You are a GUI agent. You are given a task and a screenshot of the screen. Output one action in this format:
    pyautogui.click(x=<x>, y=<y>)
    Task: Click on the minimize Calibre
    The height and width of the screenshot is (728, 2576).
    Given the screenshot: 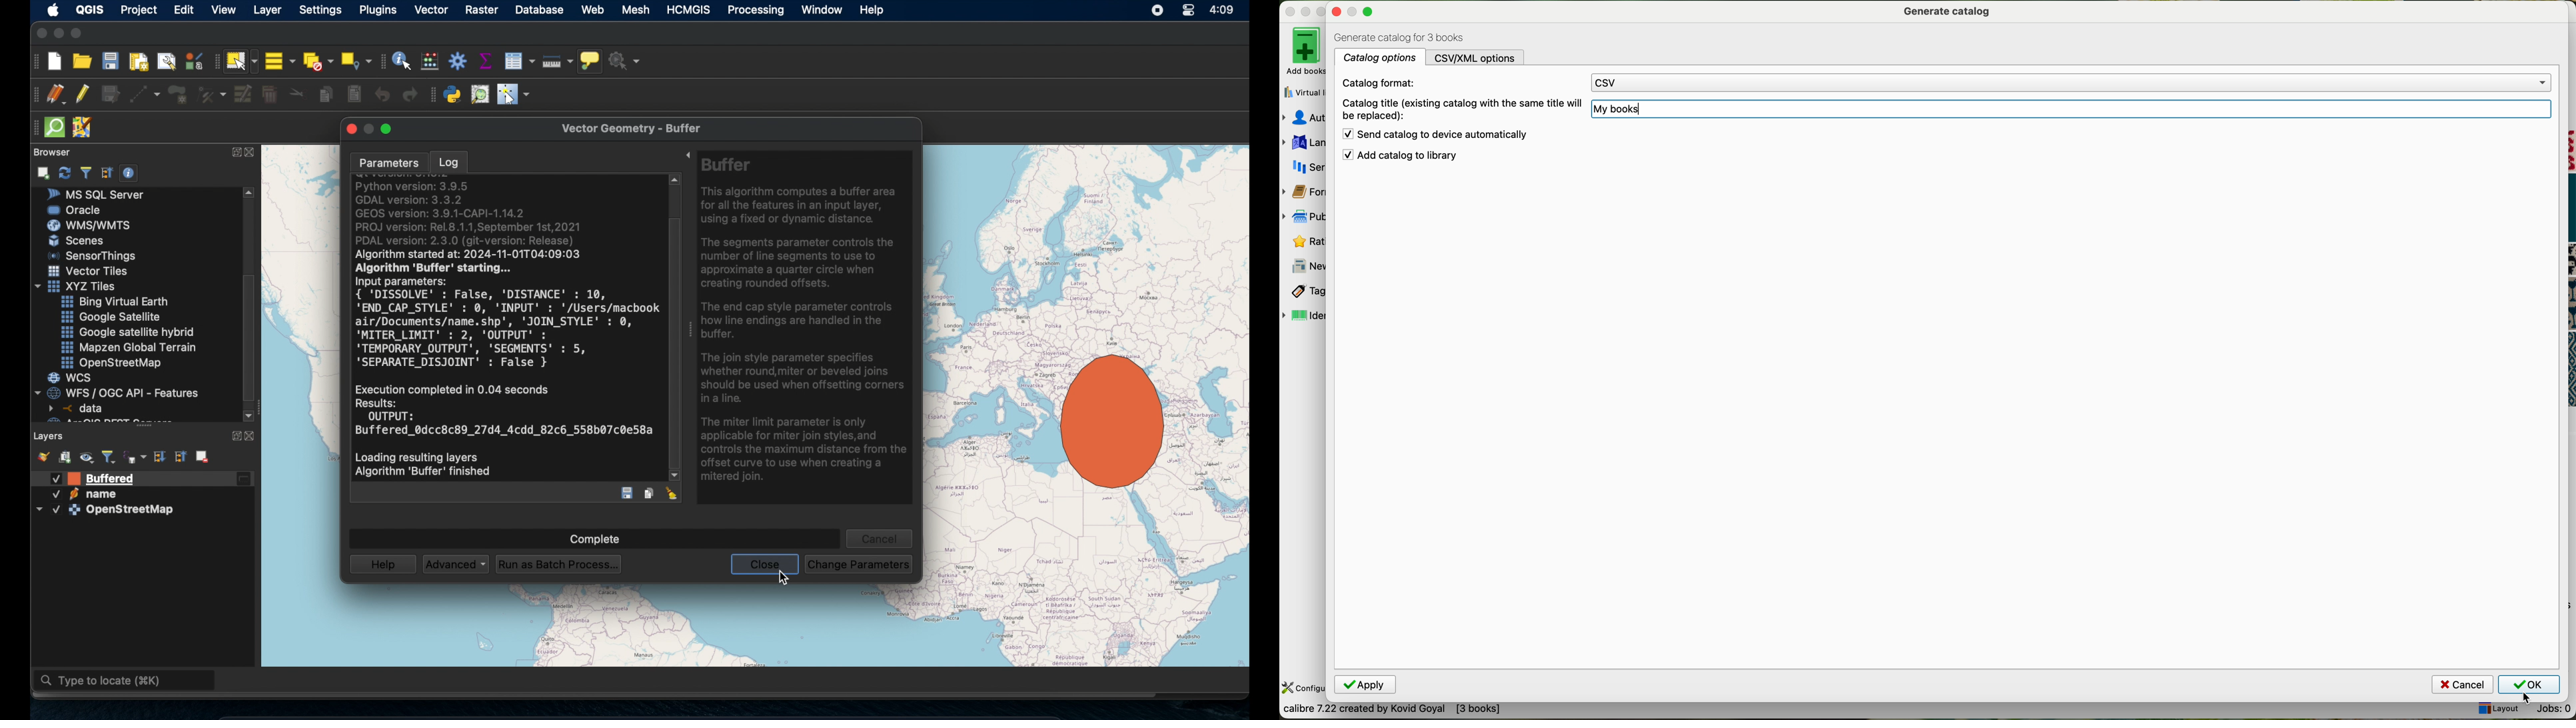 What is the action you would take?
    pyautogui.click(x=1306, y=12)
    